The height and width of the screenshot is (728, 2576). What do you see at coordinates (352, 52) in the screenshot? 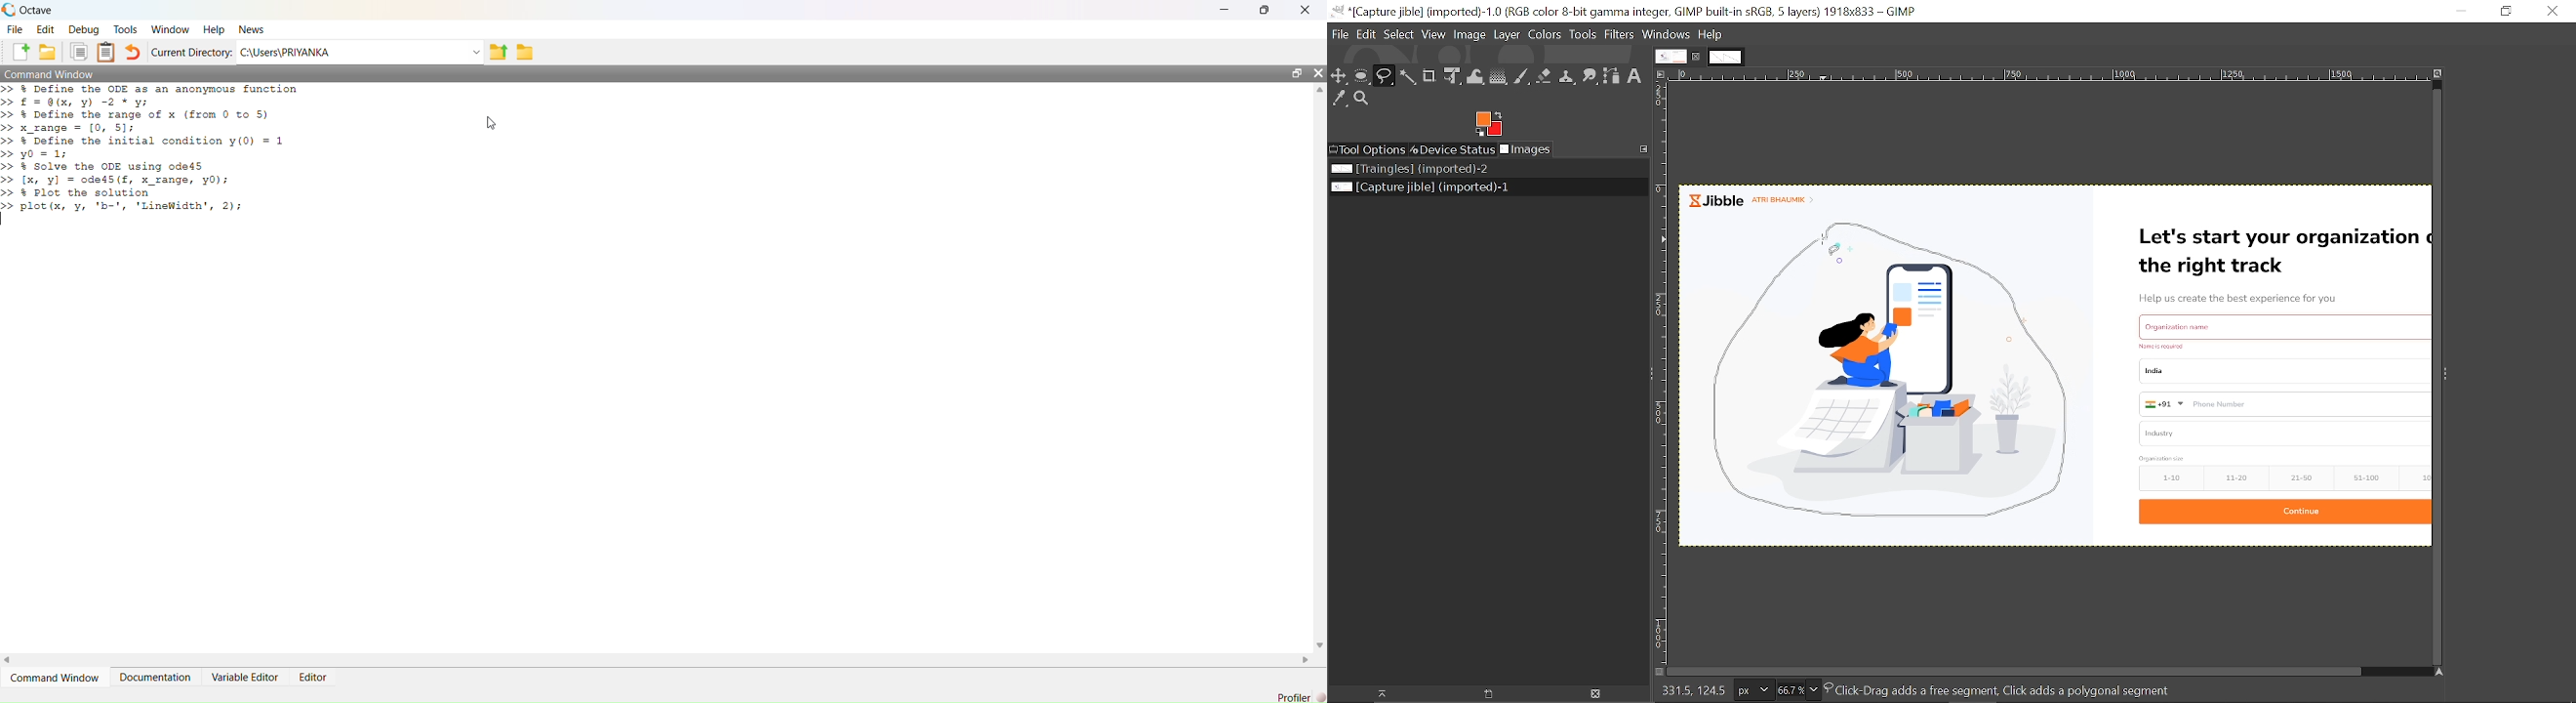
I see `C:\Users\PRIYANKA` at bounding box center [352, 52].